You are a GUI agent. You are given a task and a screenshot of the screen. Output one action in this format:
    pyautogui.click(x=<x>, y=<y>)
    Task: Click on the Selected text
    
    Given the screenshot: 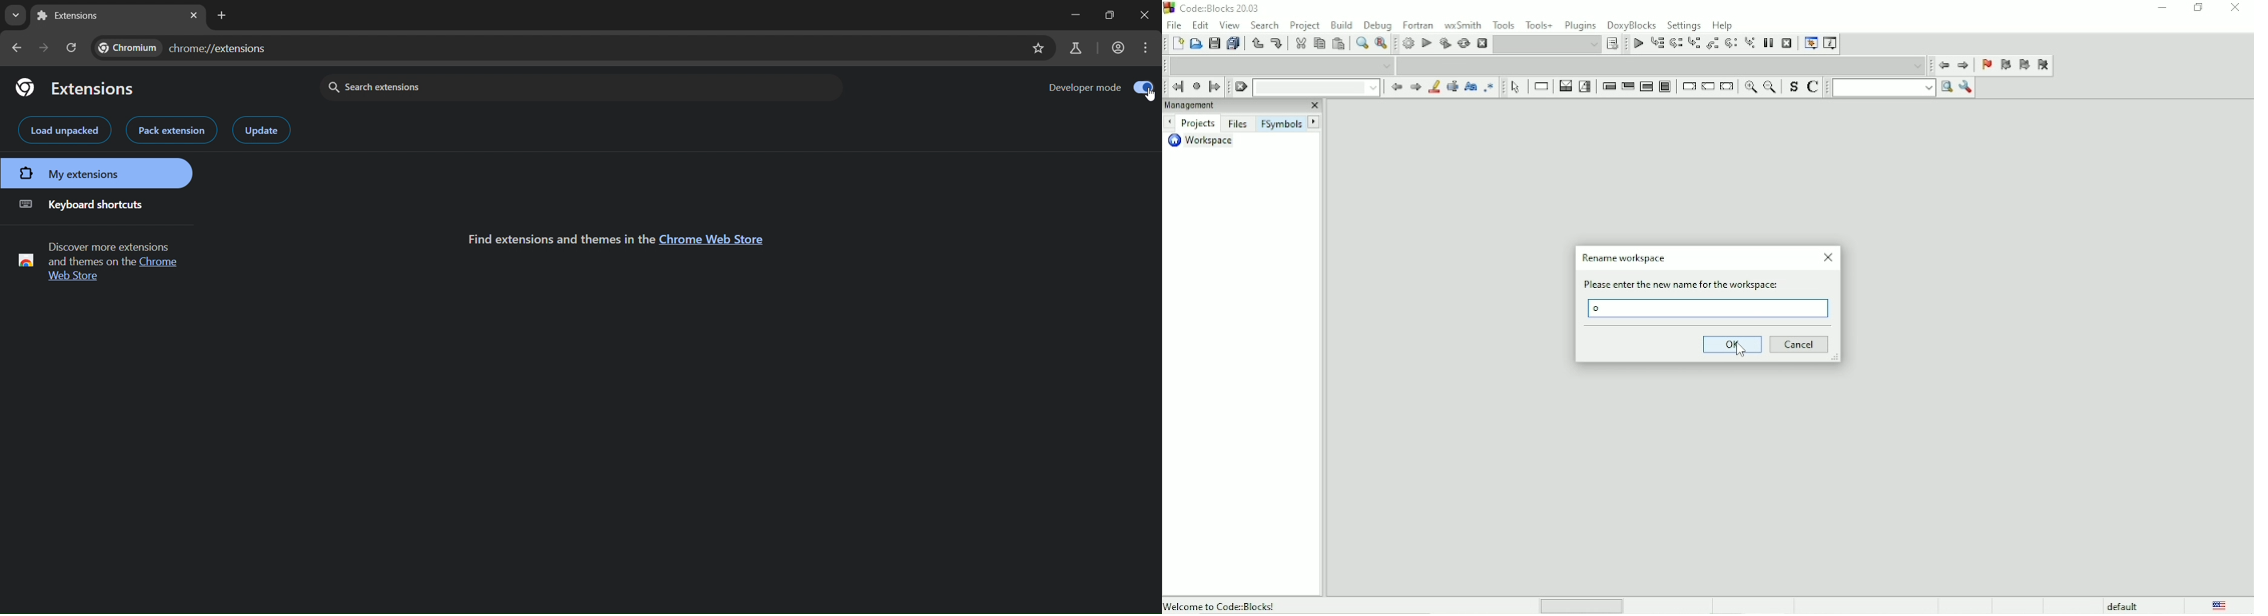 What is the action you would take?
    pyautogui.click(x=1451, y=87)
    